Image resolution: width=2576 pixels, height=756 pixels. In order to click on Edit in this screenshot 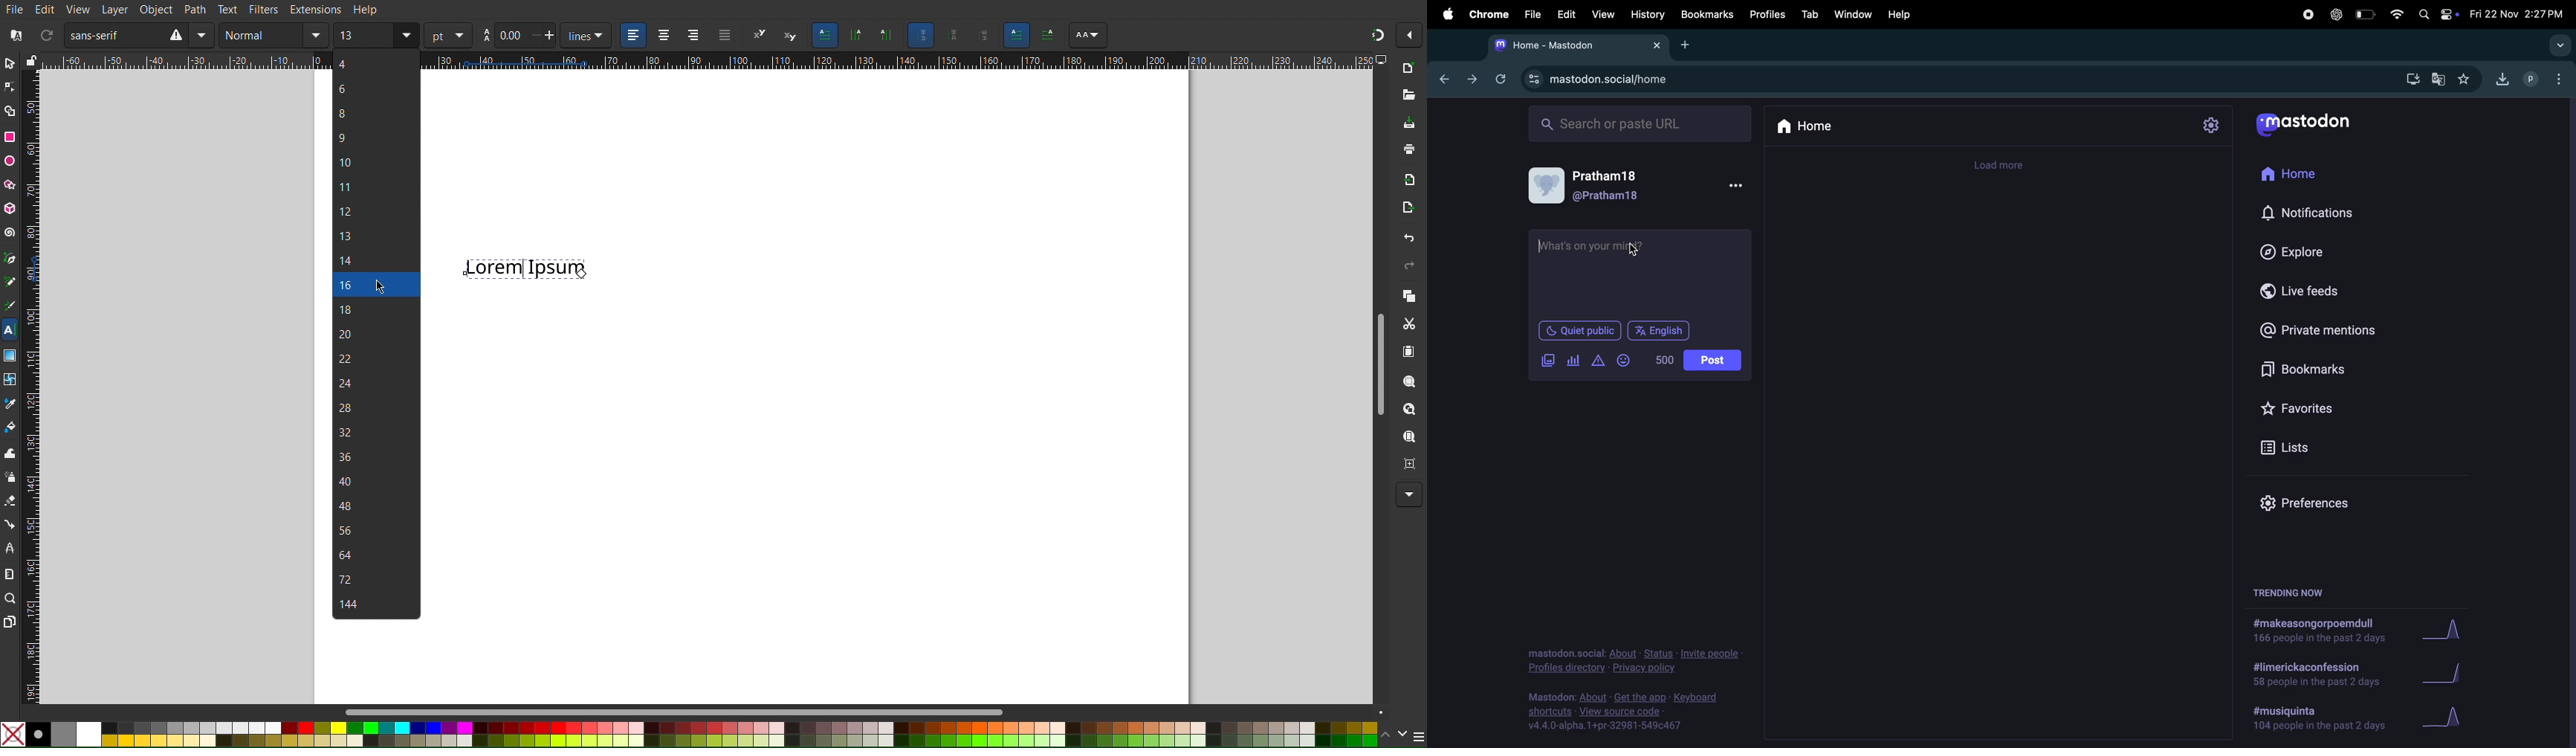, I will do `click(46, 8)`.